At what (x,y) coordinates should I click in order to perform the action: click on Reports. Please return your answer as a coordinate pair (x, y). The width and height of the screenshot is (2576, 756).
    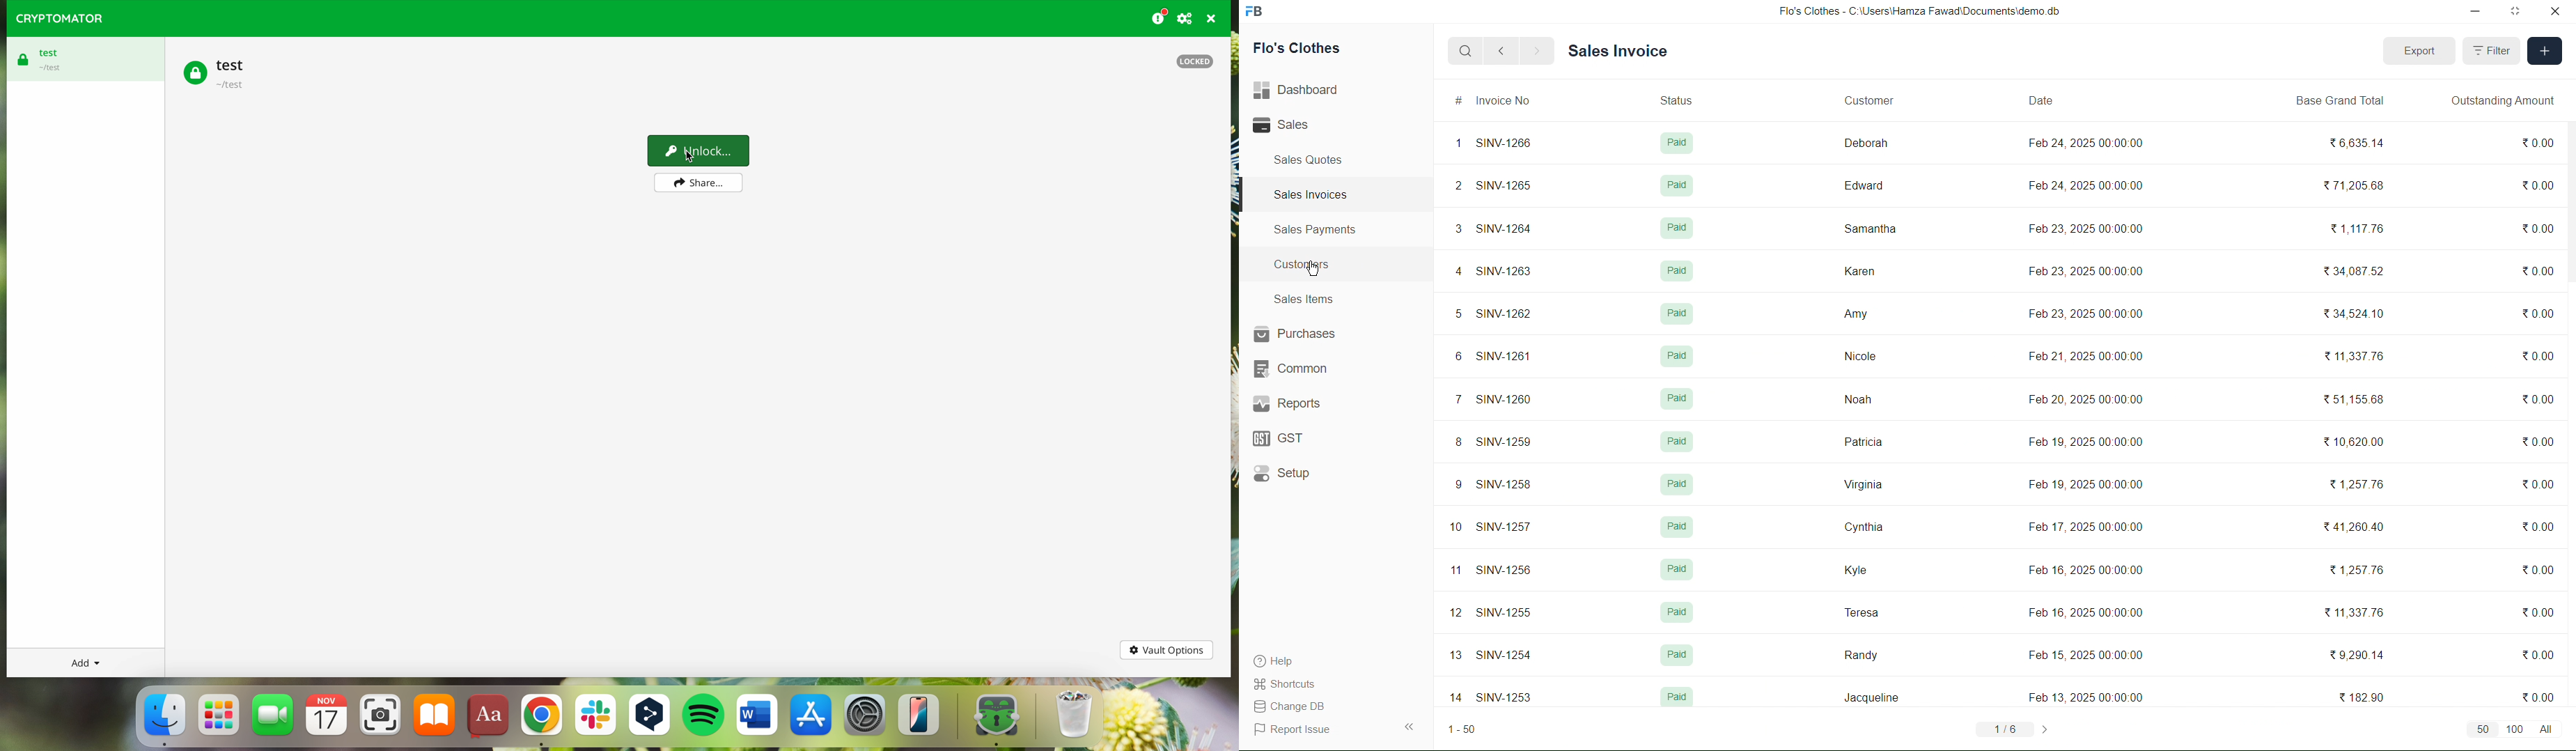
    Looking at the image, I should click on (1288, 405).